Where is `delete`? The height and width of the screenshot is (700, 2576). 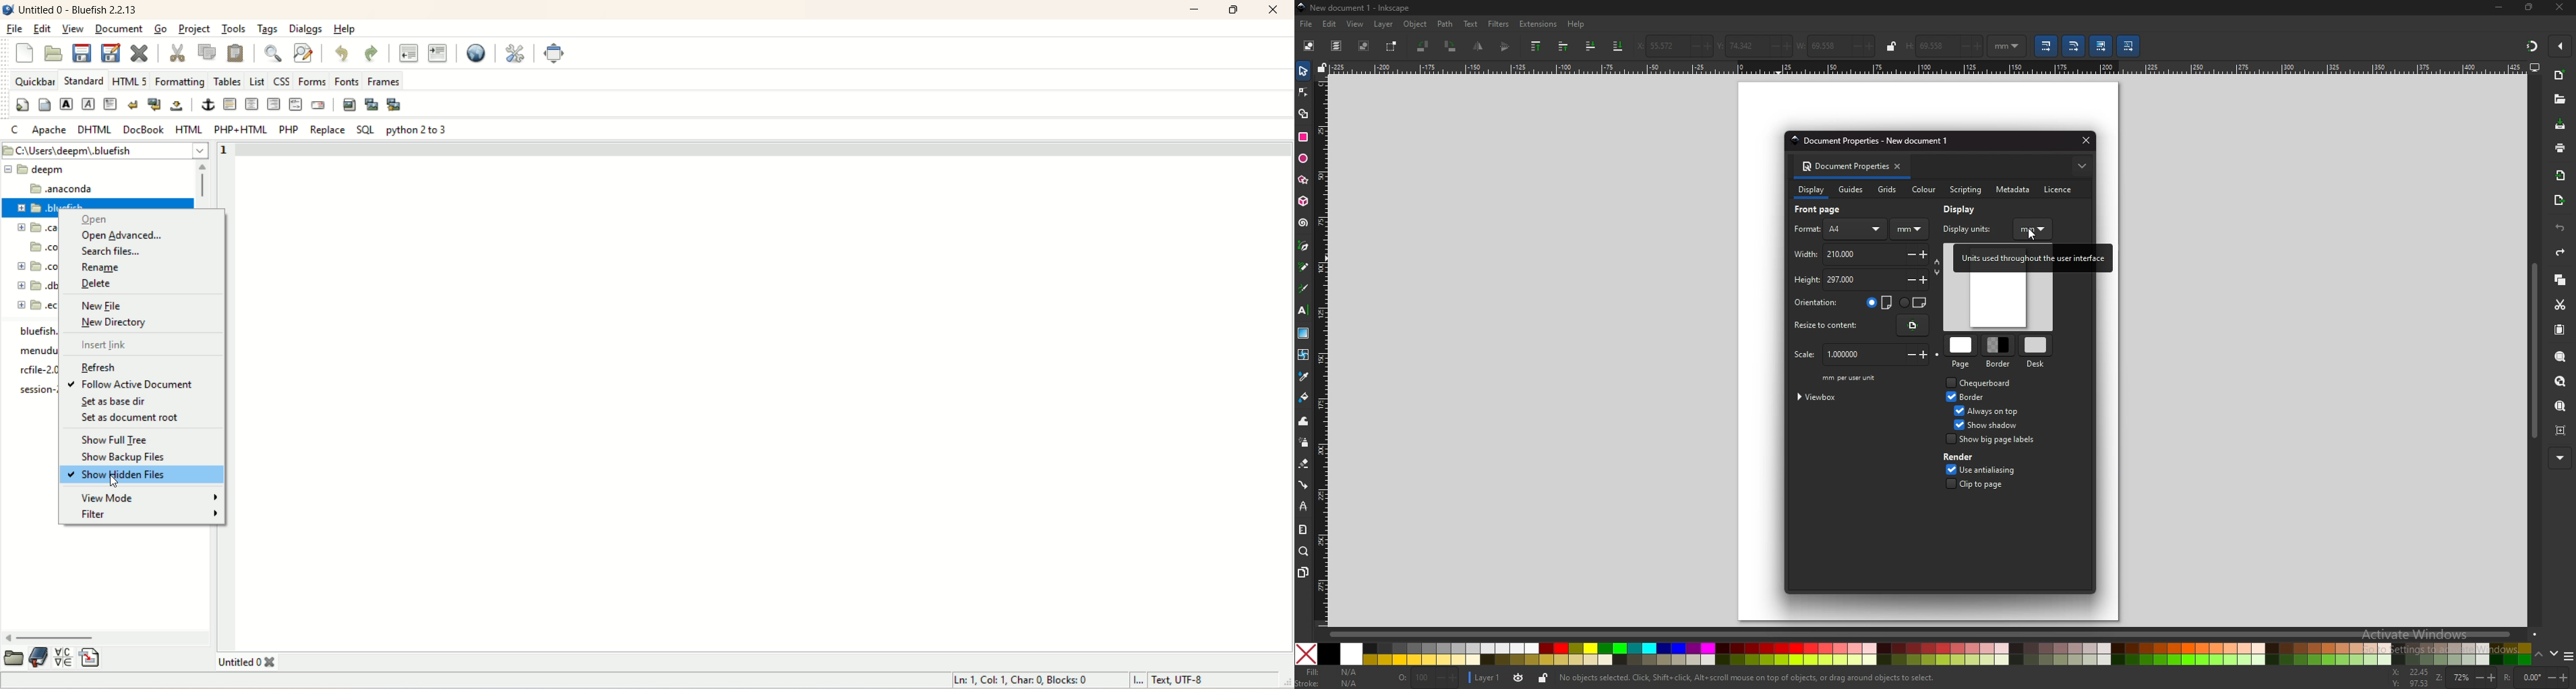 delete is located at coordinates (100, 286).